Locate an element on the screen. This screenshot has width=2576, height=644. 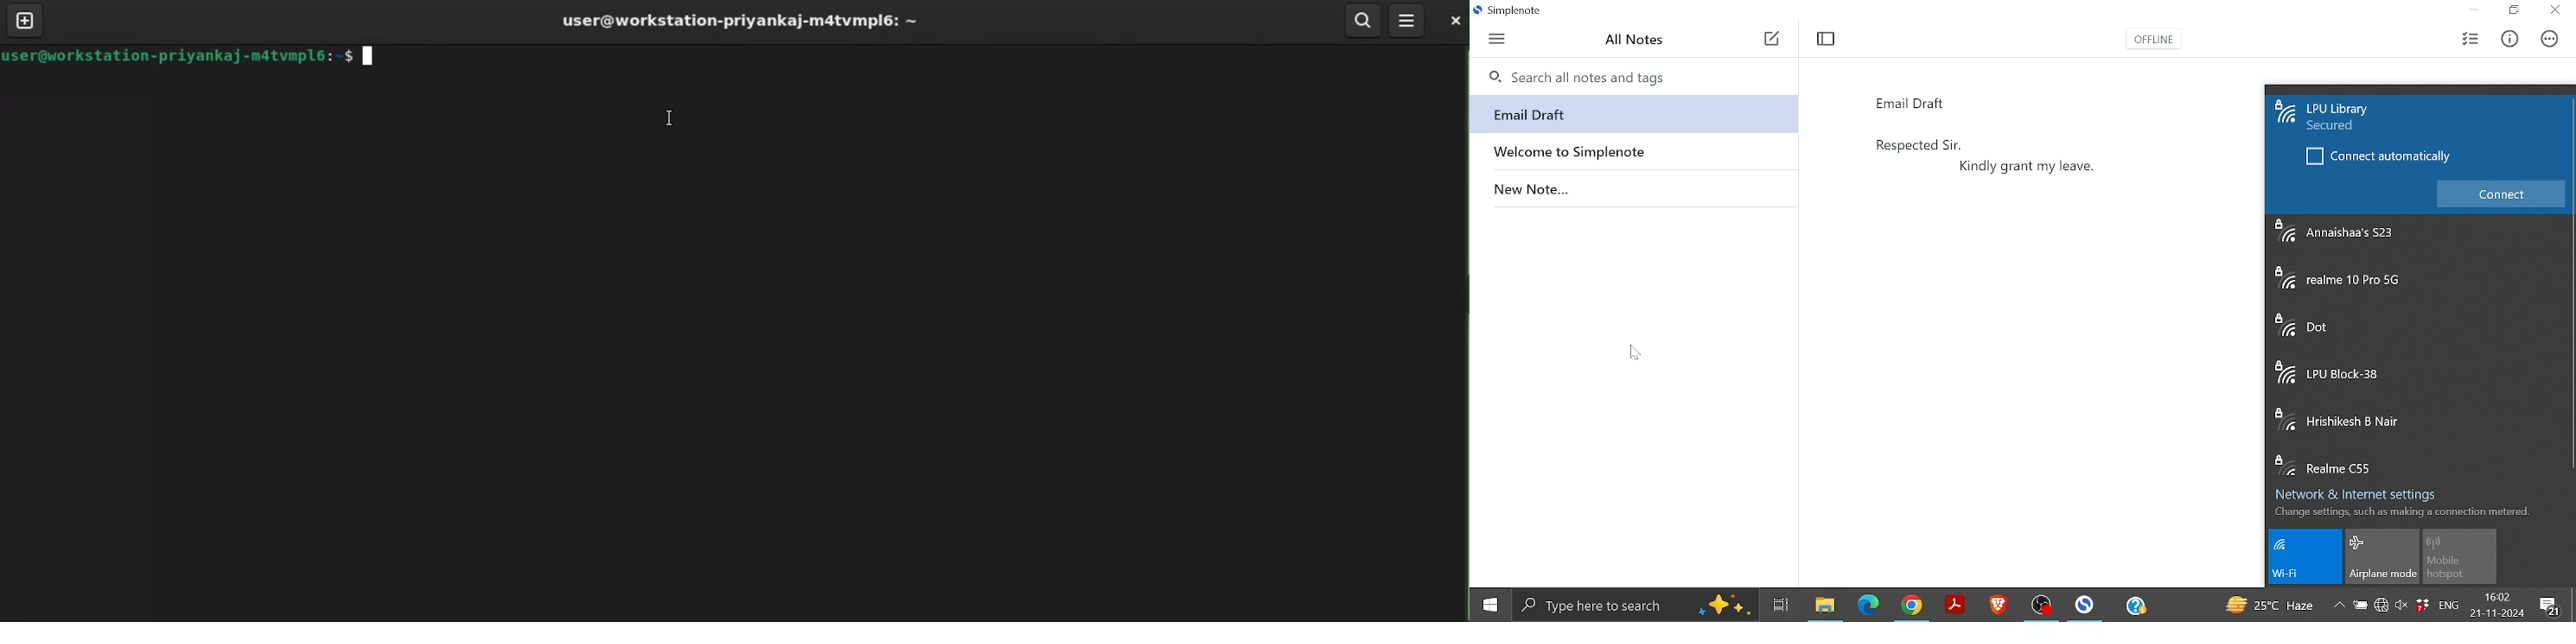
Show hidden icons is located at coordinates (2339, 606).